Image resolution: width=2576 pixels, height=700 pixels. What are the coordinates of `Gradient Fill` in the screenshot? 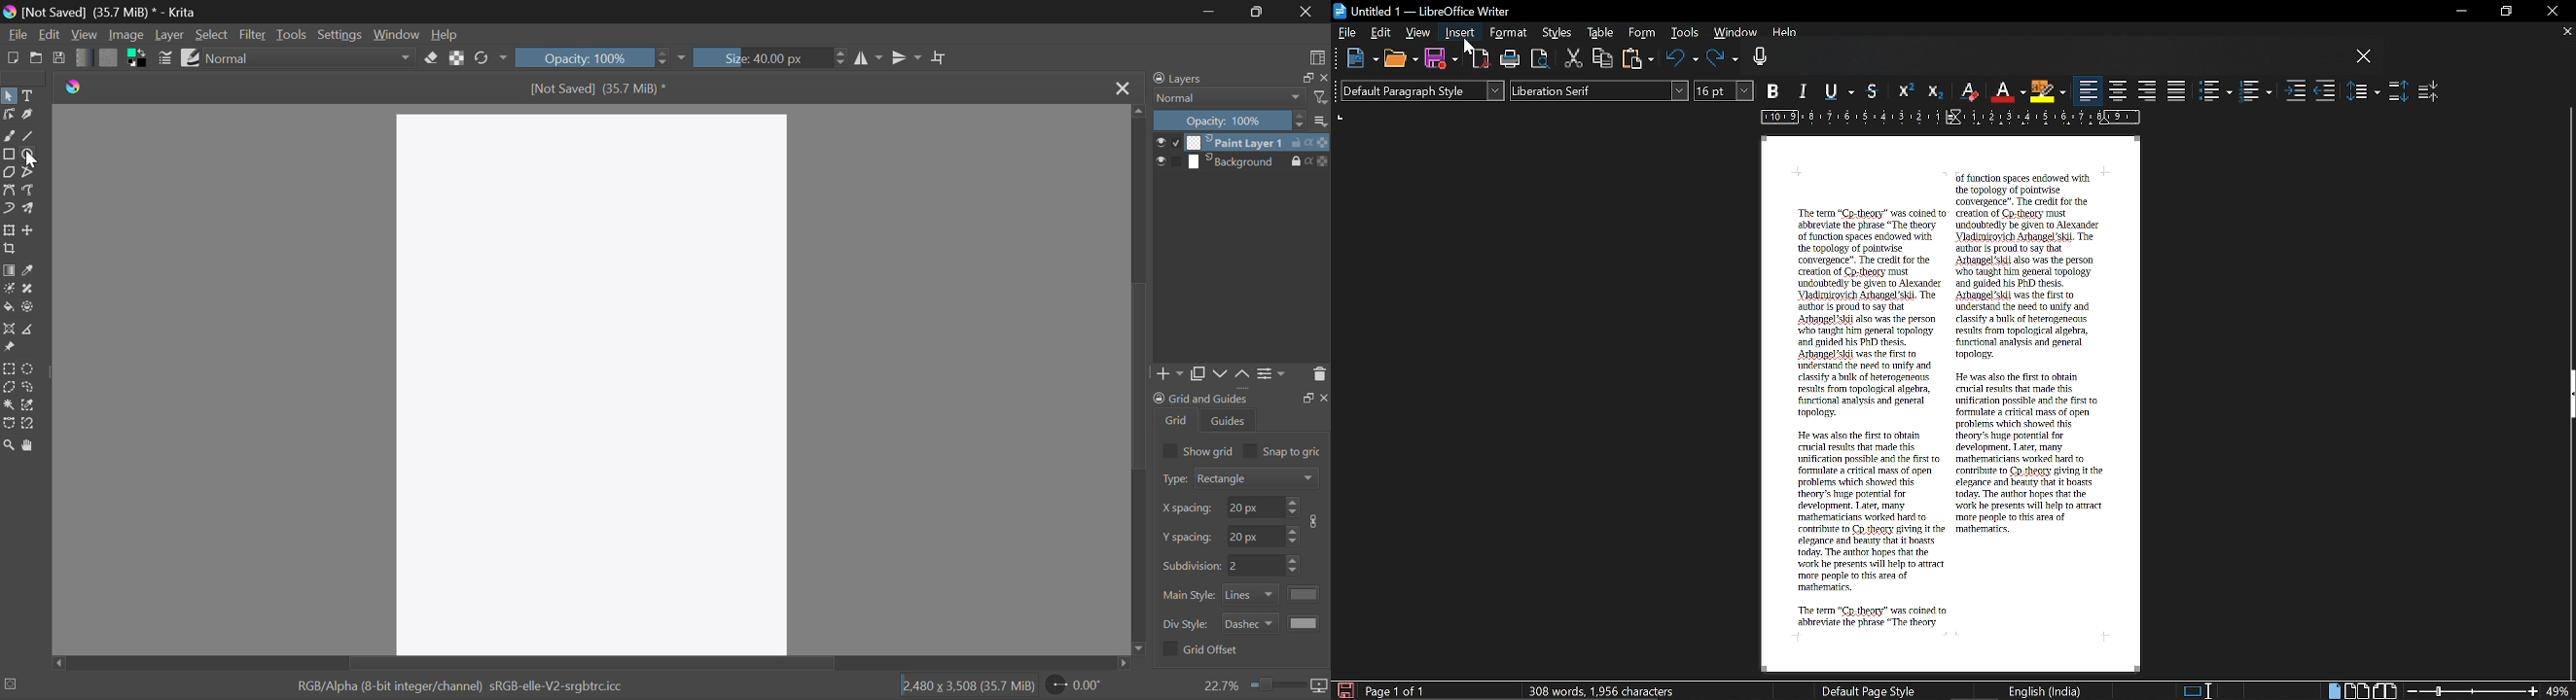 It's located at (10, 270).